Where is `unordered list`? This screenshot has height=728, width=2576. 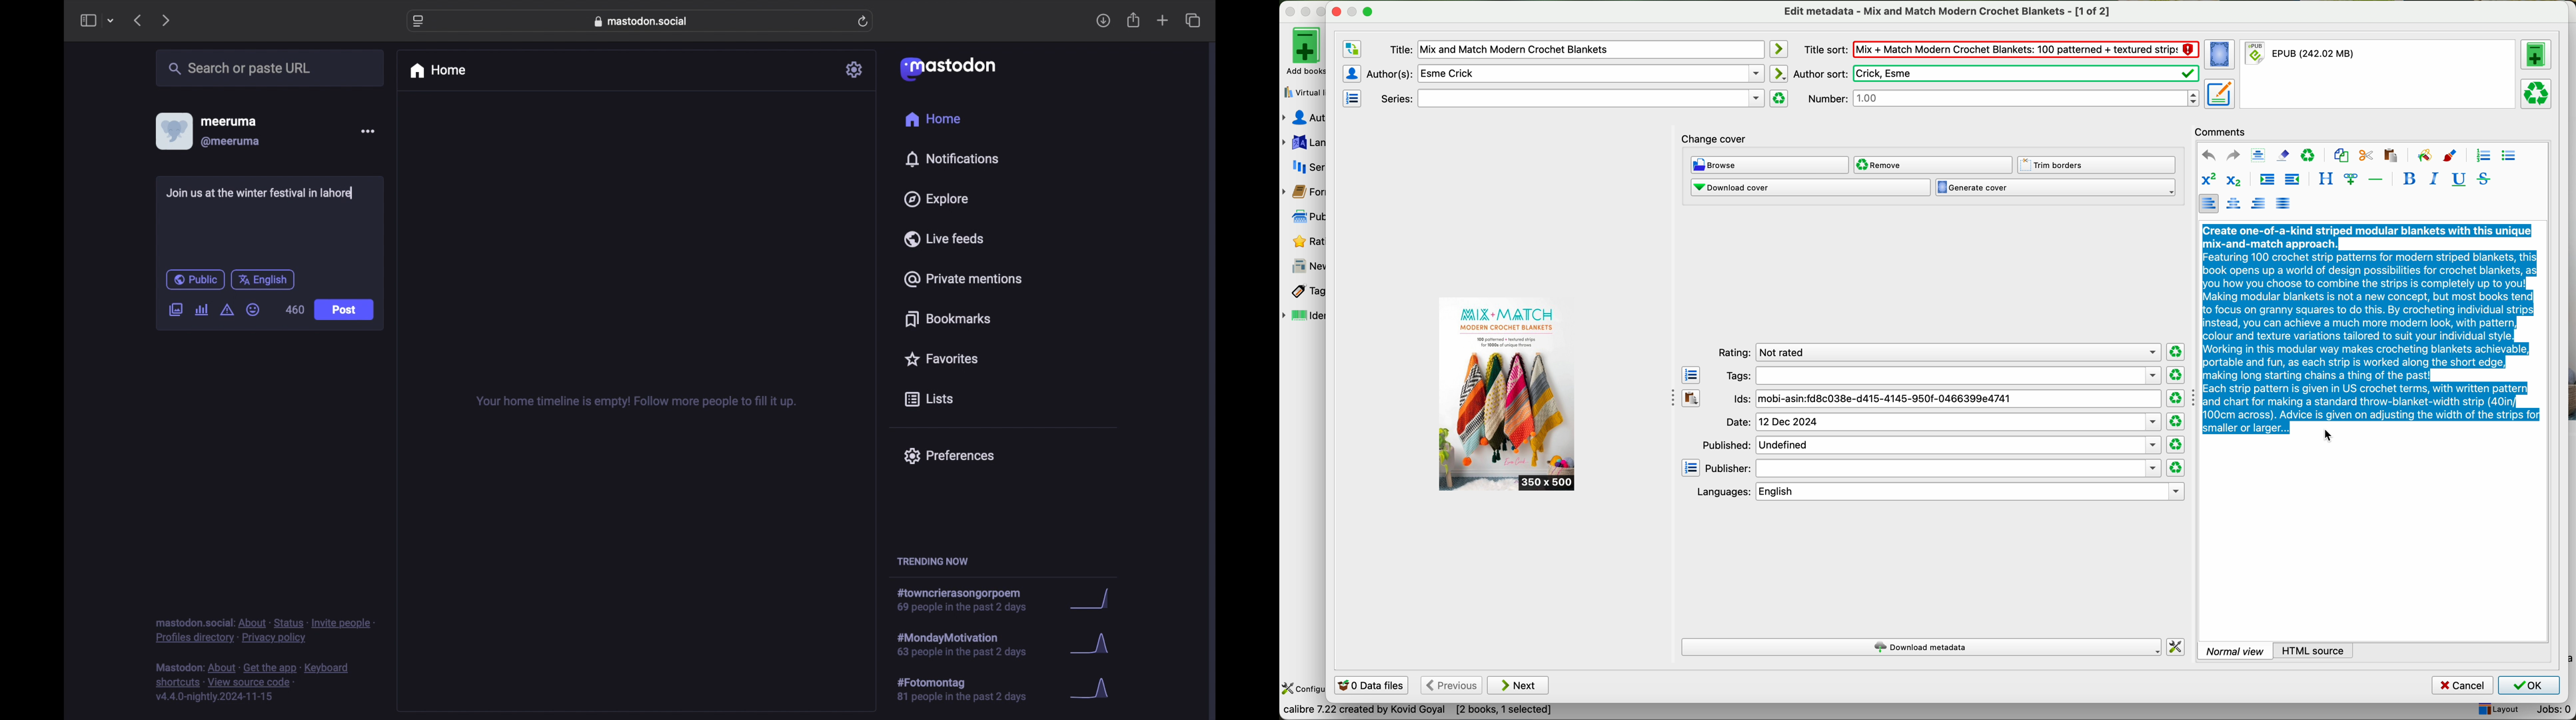
unordered list is located at coordinates (2509, 156).